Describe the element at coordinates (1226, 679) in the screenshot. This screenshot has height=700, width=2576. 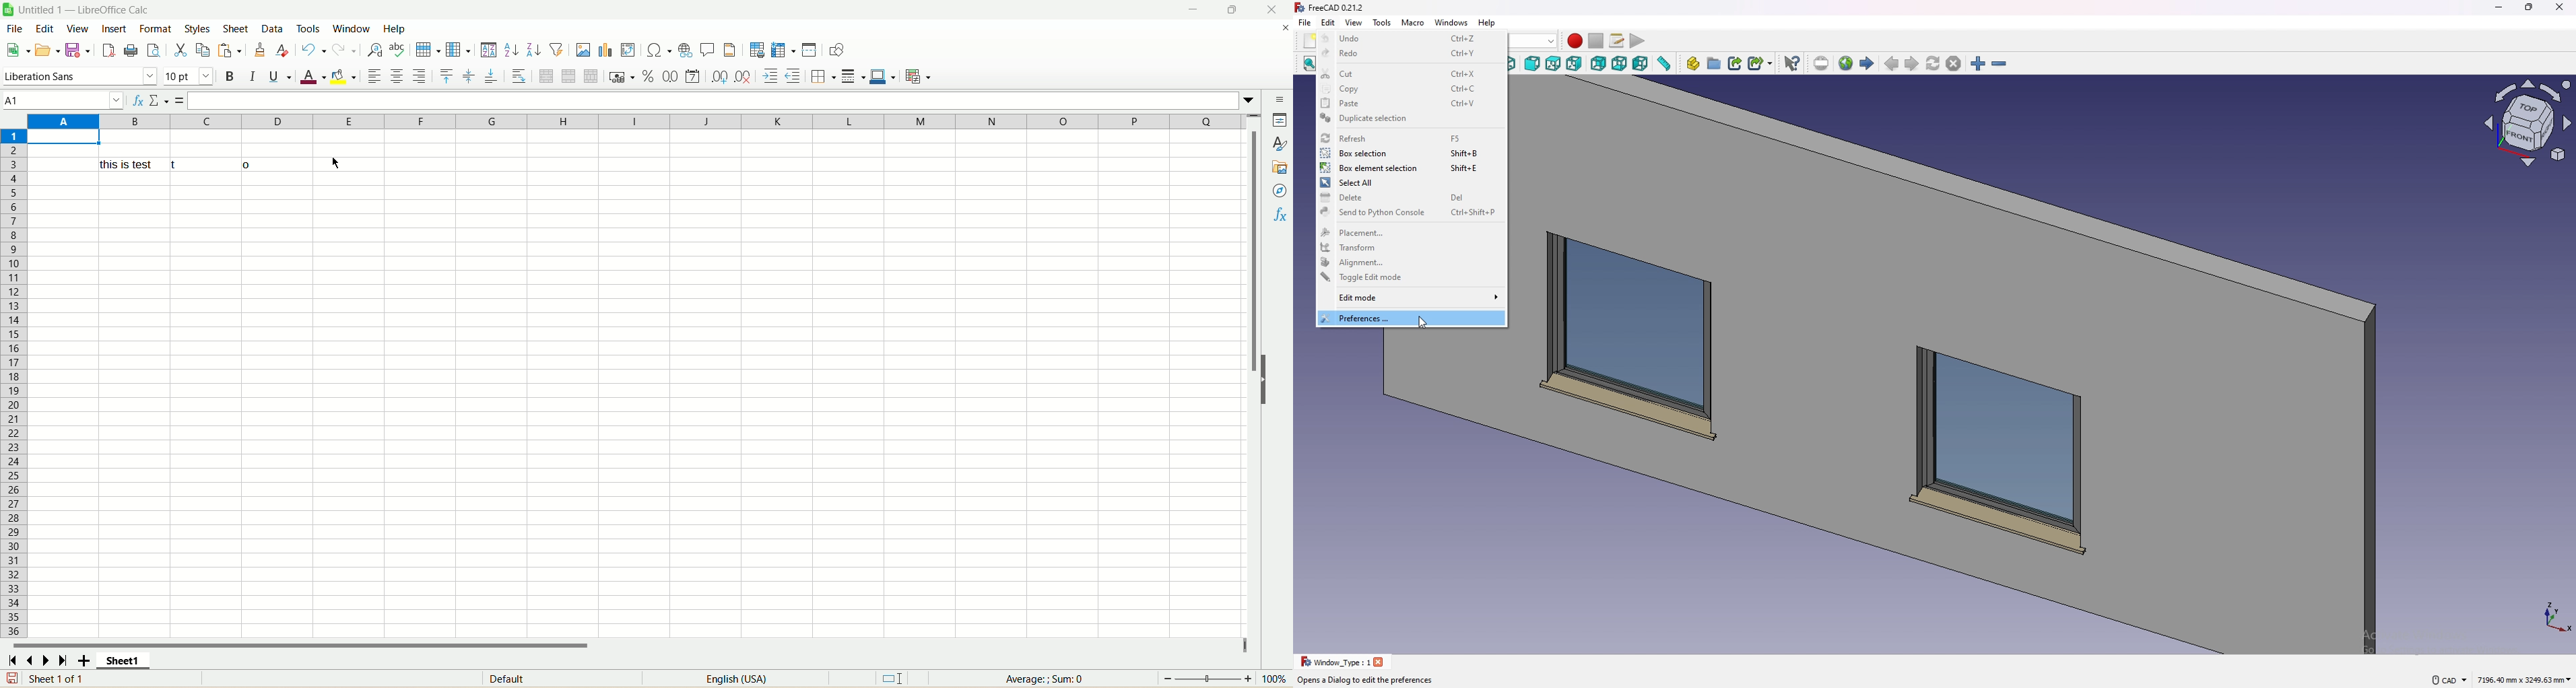
I see `zoom factor` at that location.